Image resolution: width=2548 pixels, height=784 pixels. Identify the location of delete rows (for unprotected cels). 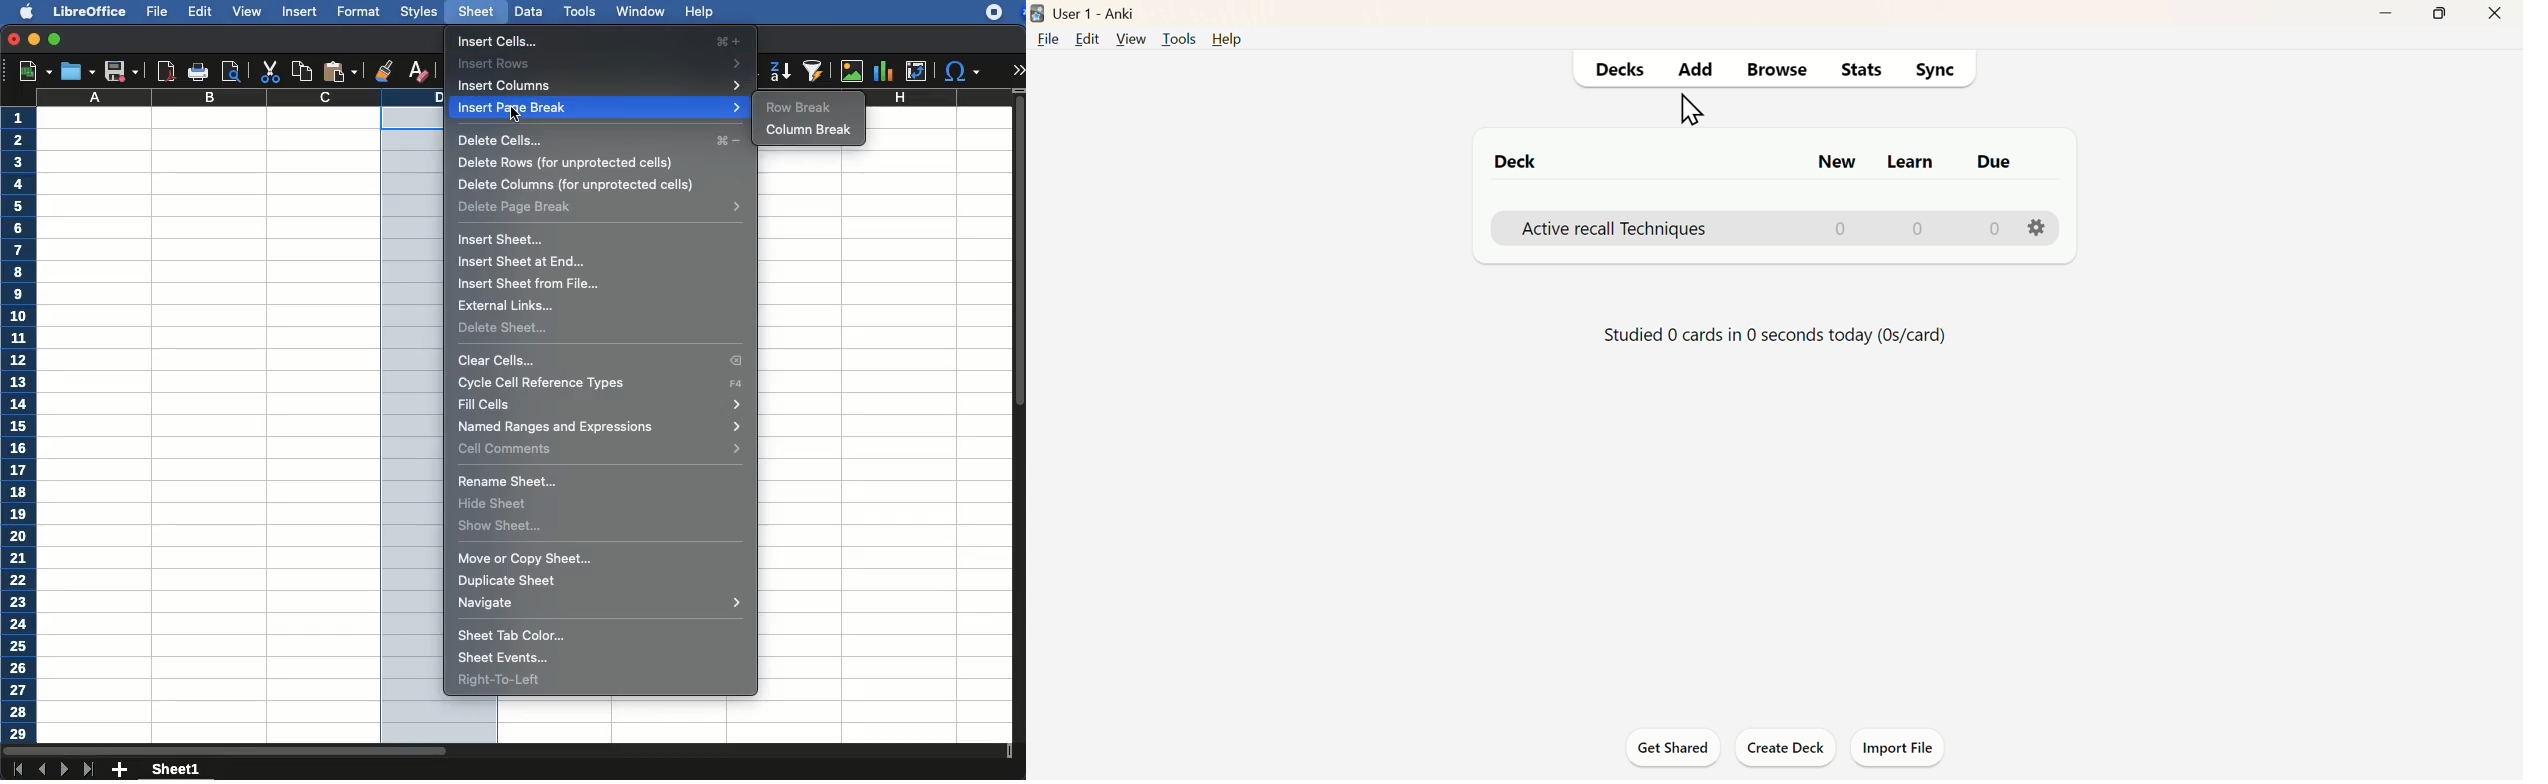
(567, 163).